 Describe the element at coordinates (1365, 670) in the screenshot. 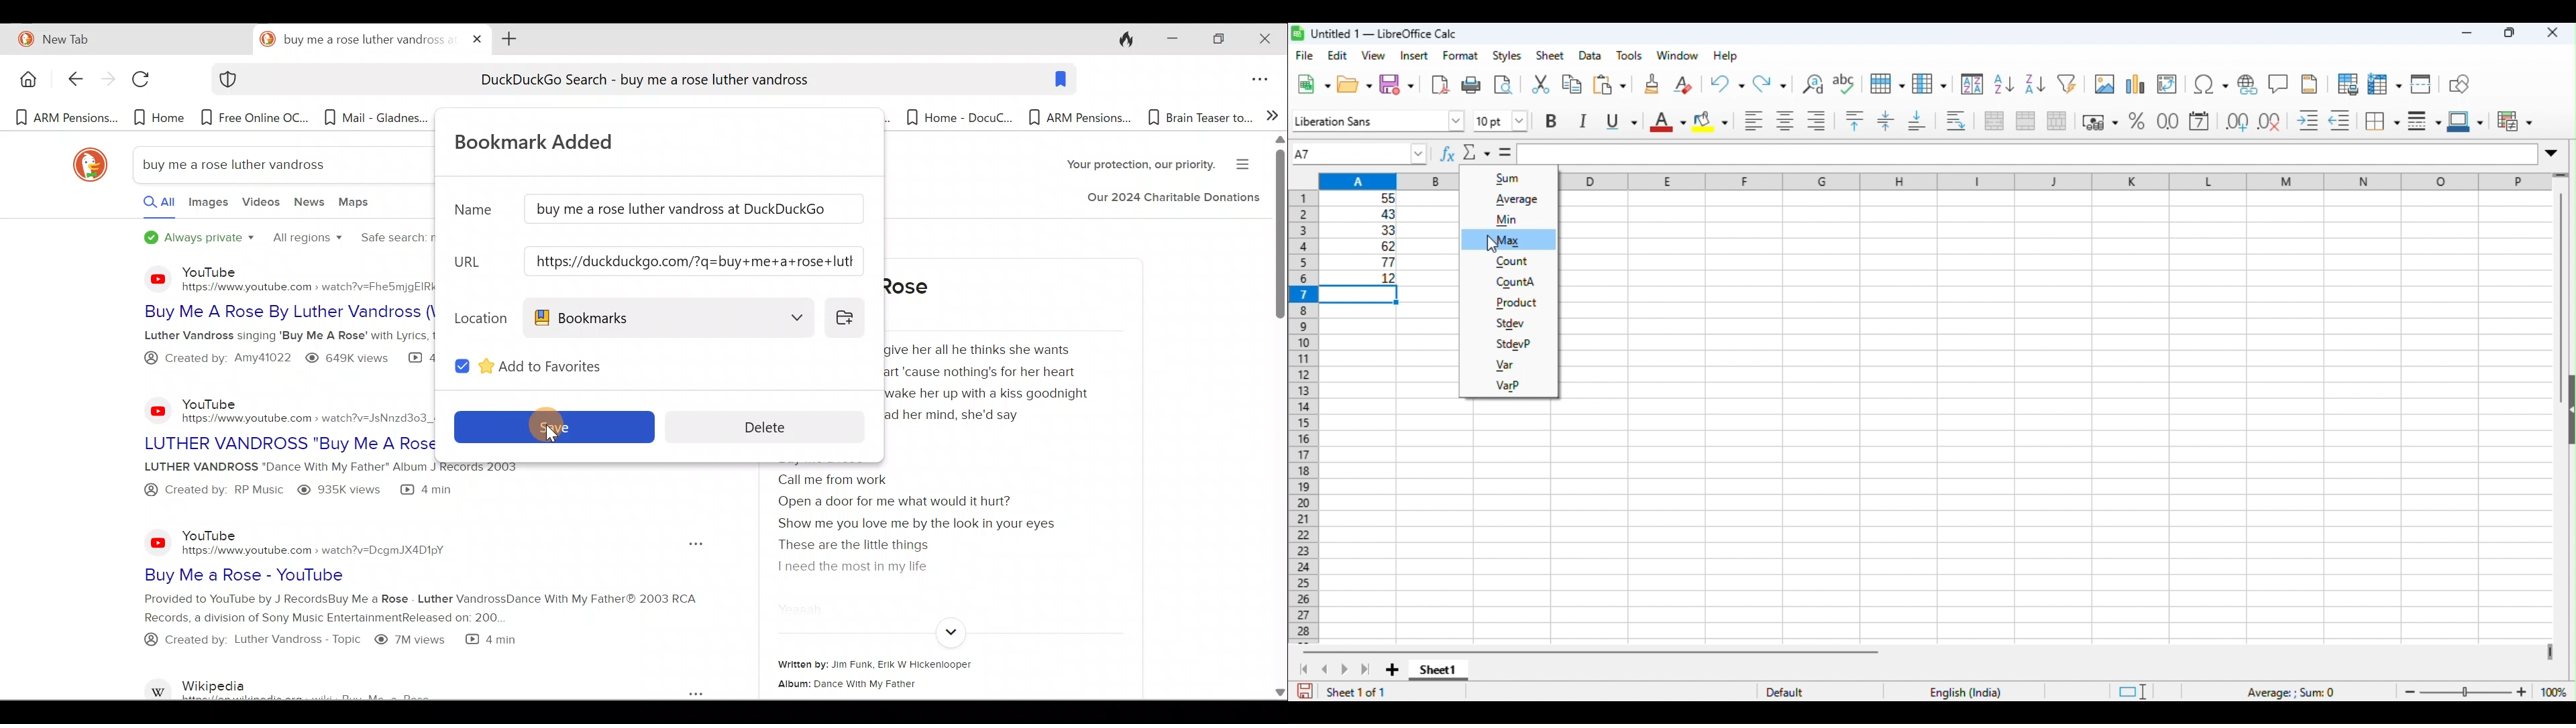

I see `last sheet` at that location.